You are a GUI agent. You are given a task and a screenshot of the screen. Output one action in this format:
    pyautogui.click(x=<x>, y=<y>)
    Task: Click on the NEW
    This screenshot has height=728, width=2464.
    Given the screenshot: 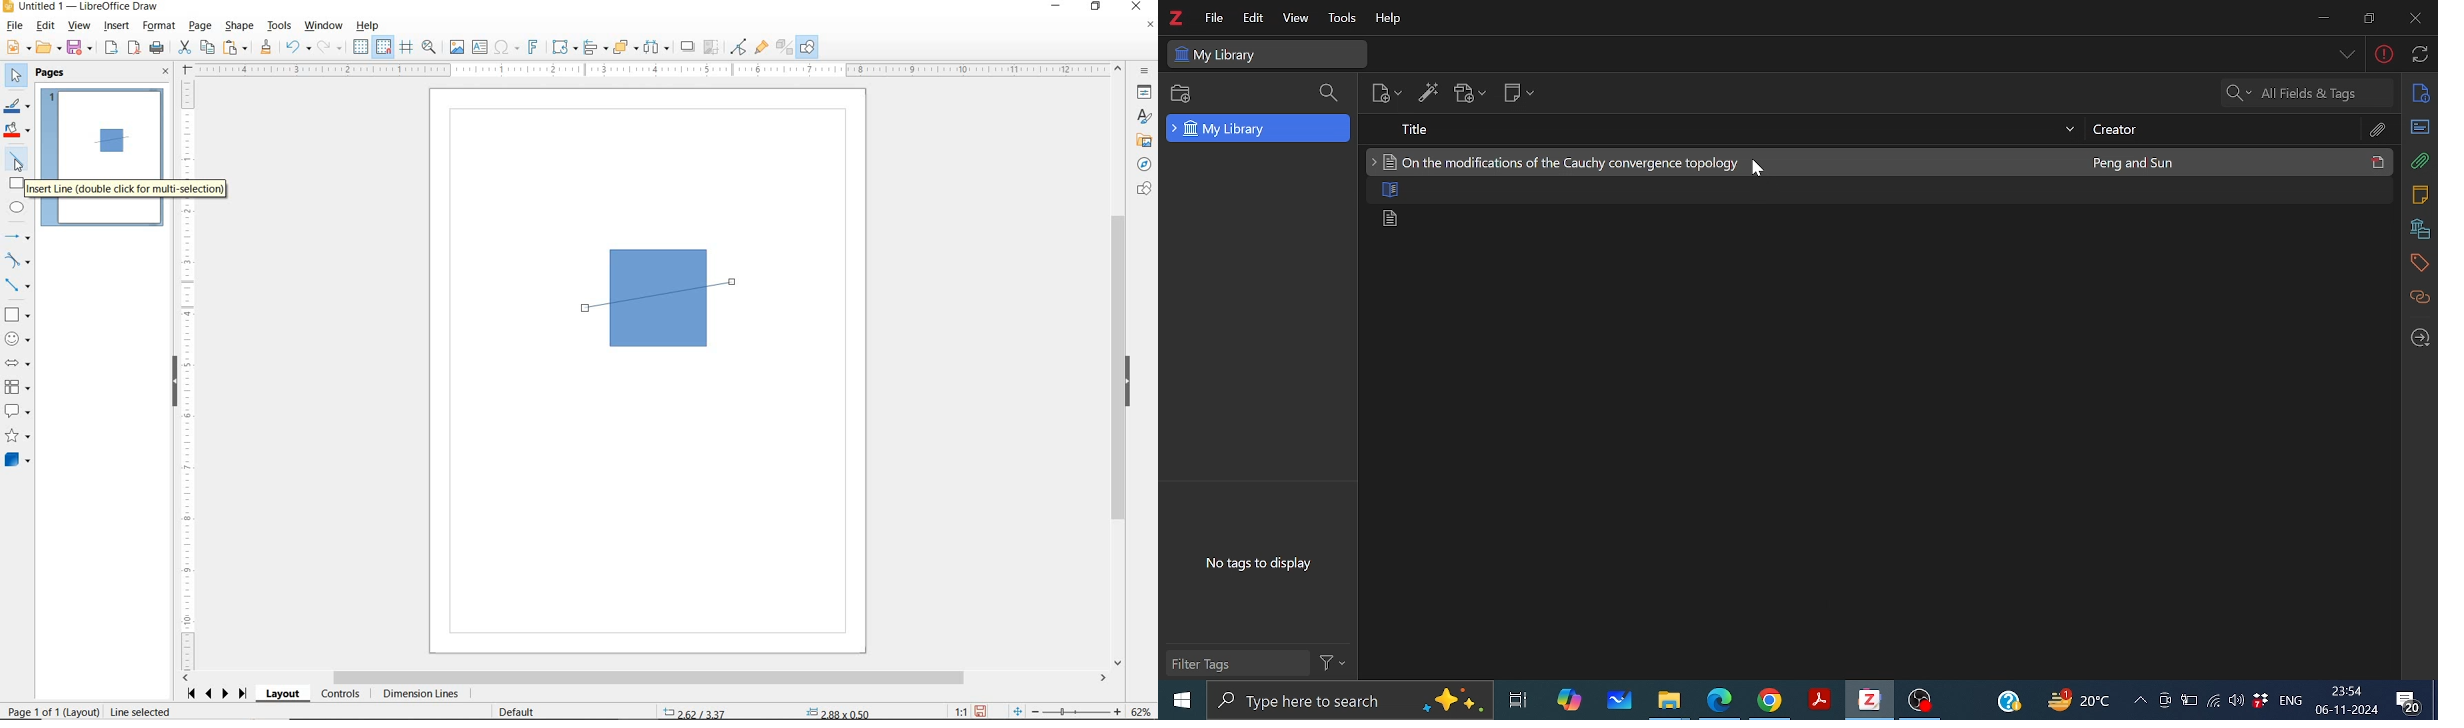 What is the action you would take?
    pyautogui.click(x=17, y=48)
    